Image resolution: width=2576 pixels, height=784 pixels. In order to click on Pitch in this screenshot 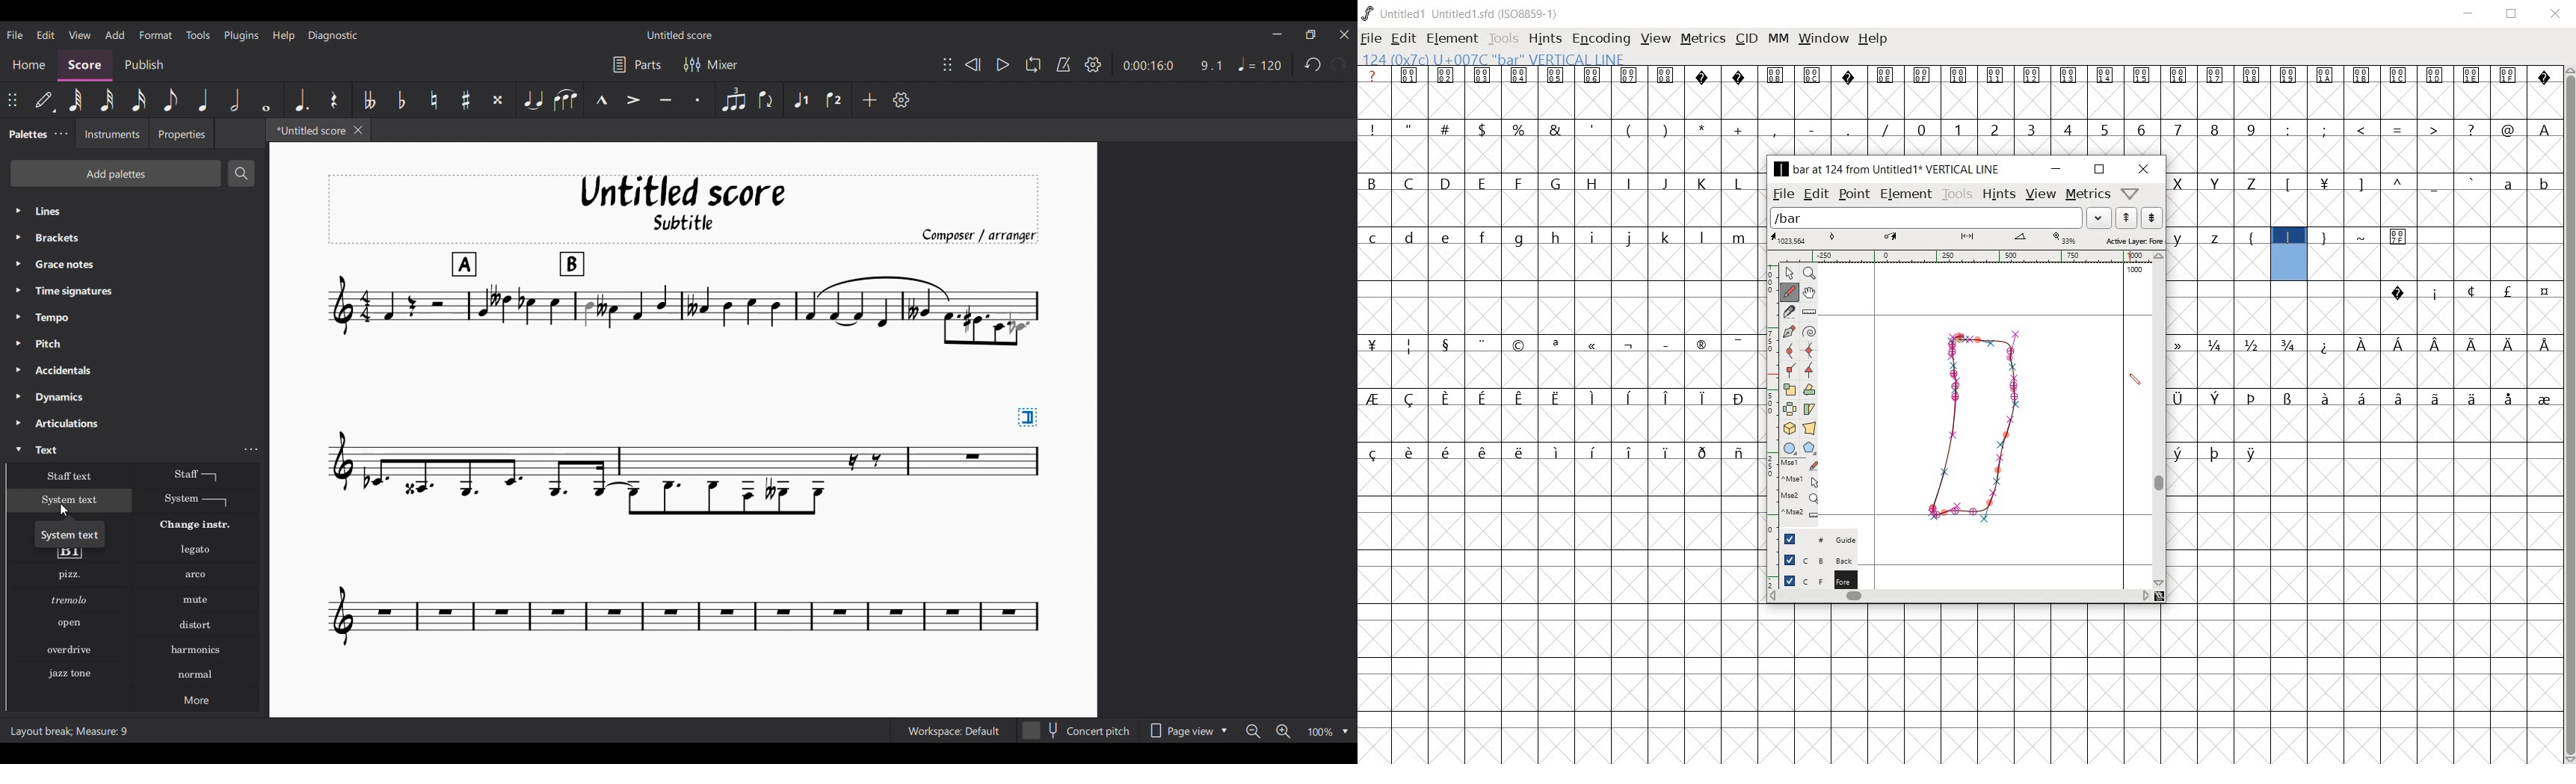, I will do `click(134, 343)`.